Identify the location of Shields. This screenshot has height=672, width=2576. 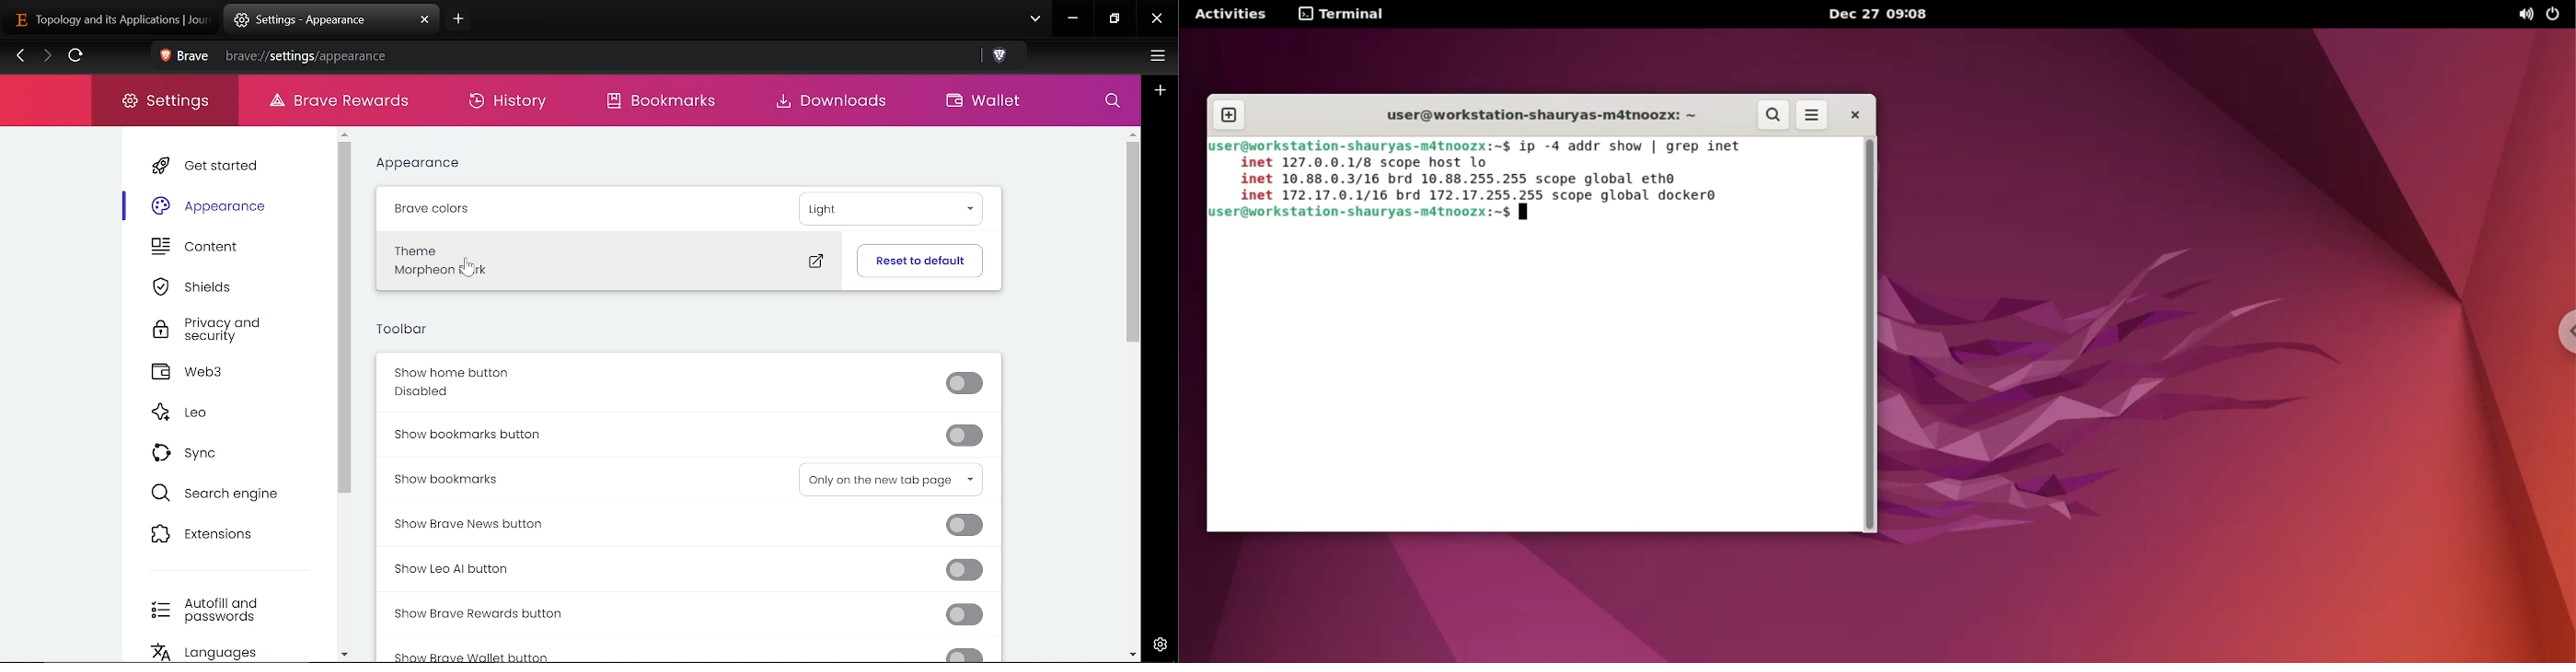
(205, 286).